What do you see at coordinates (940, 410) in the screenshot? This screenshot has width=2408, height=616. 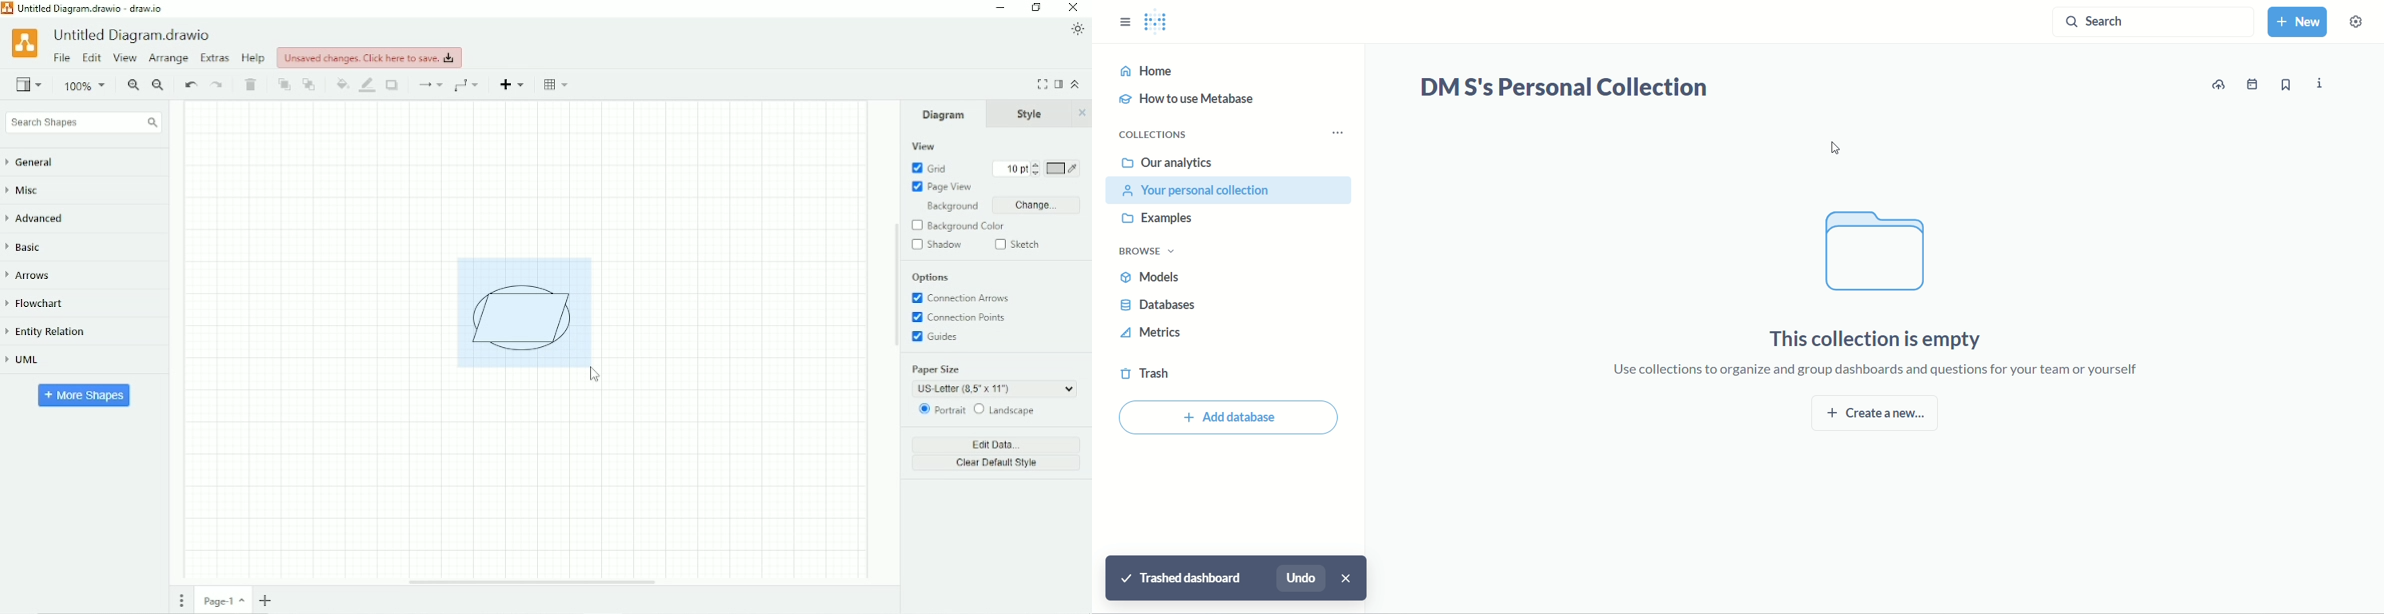 I see `Portrait` at bounding box center [940, 410].